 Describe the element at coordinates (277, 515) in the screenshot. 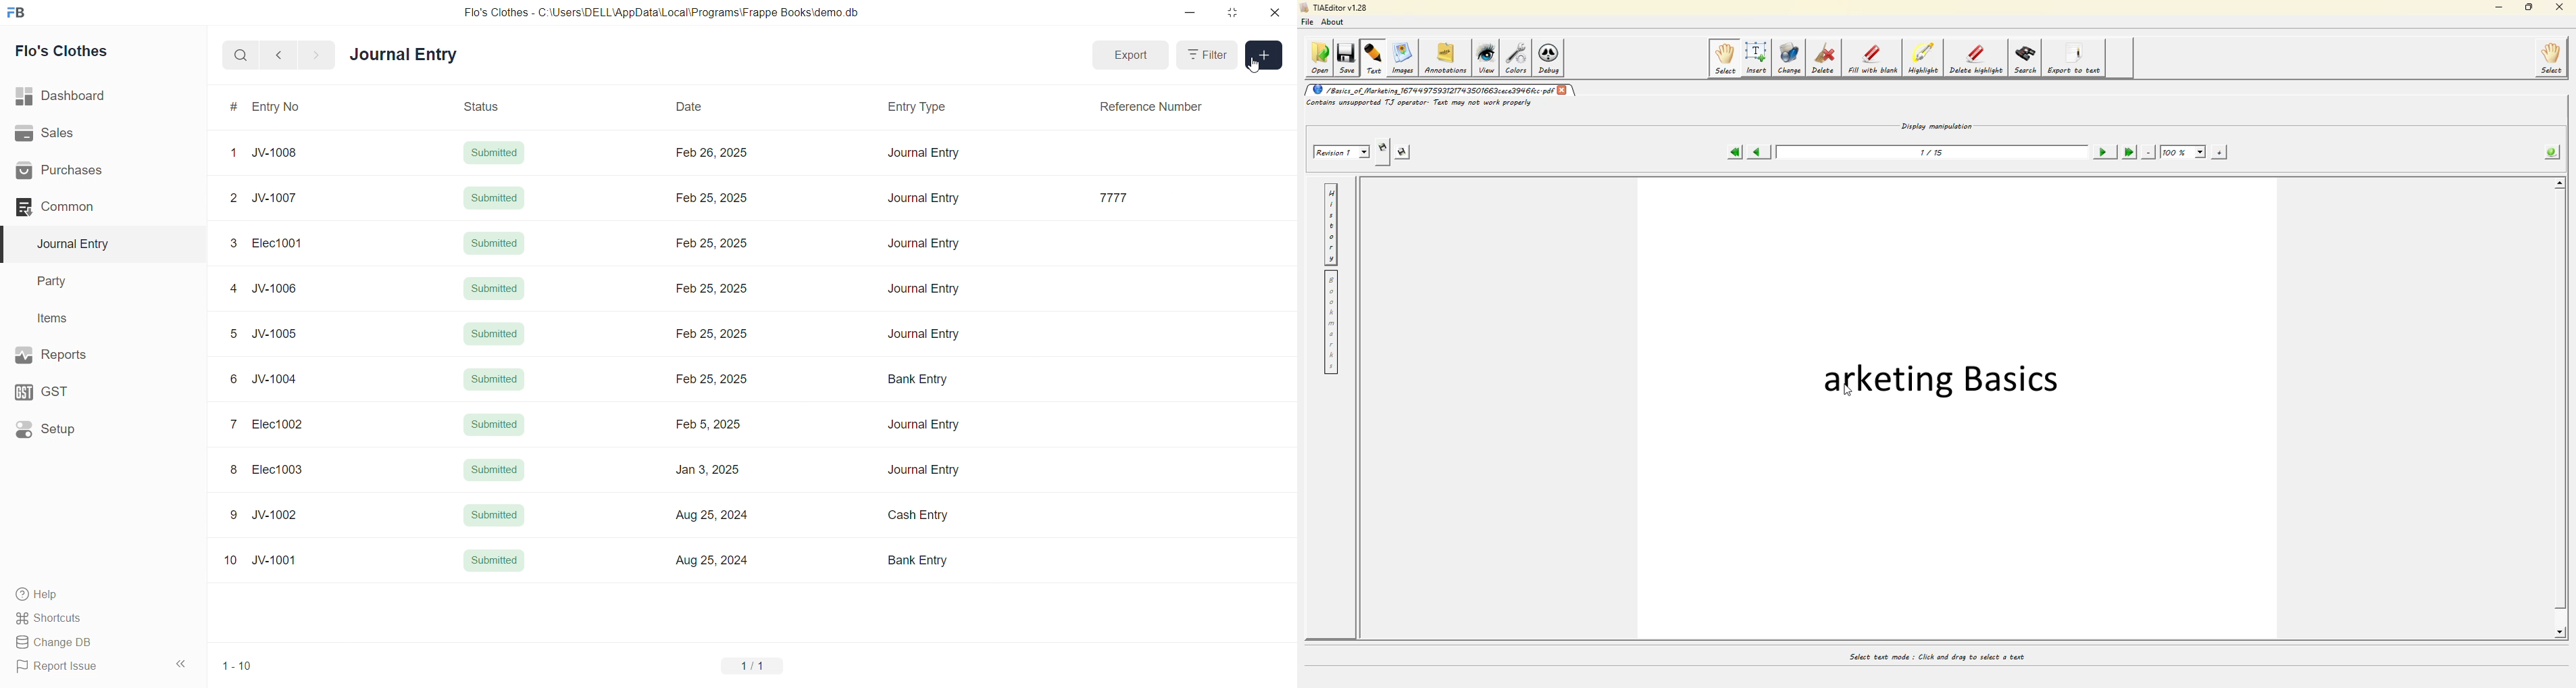

I see `JV-1002` at that location.